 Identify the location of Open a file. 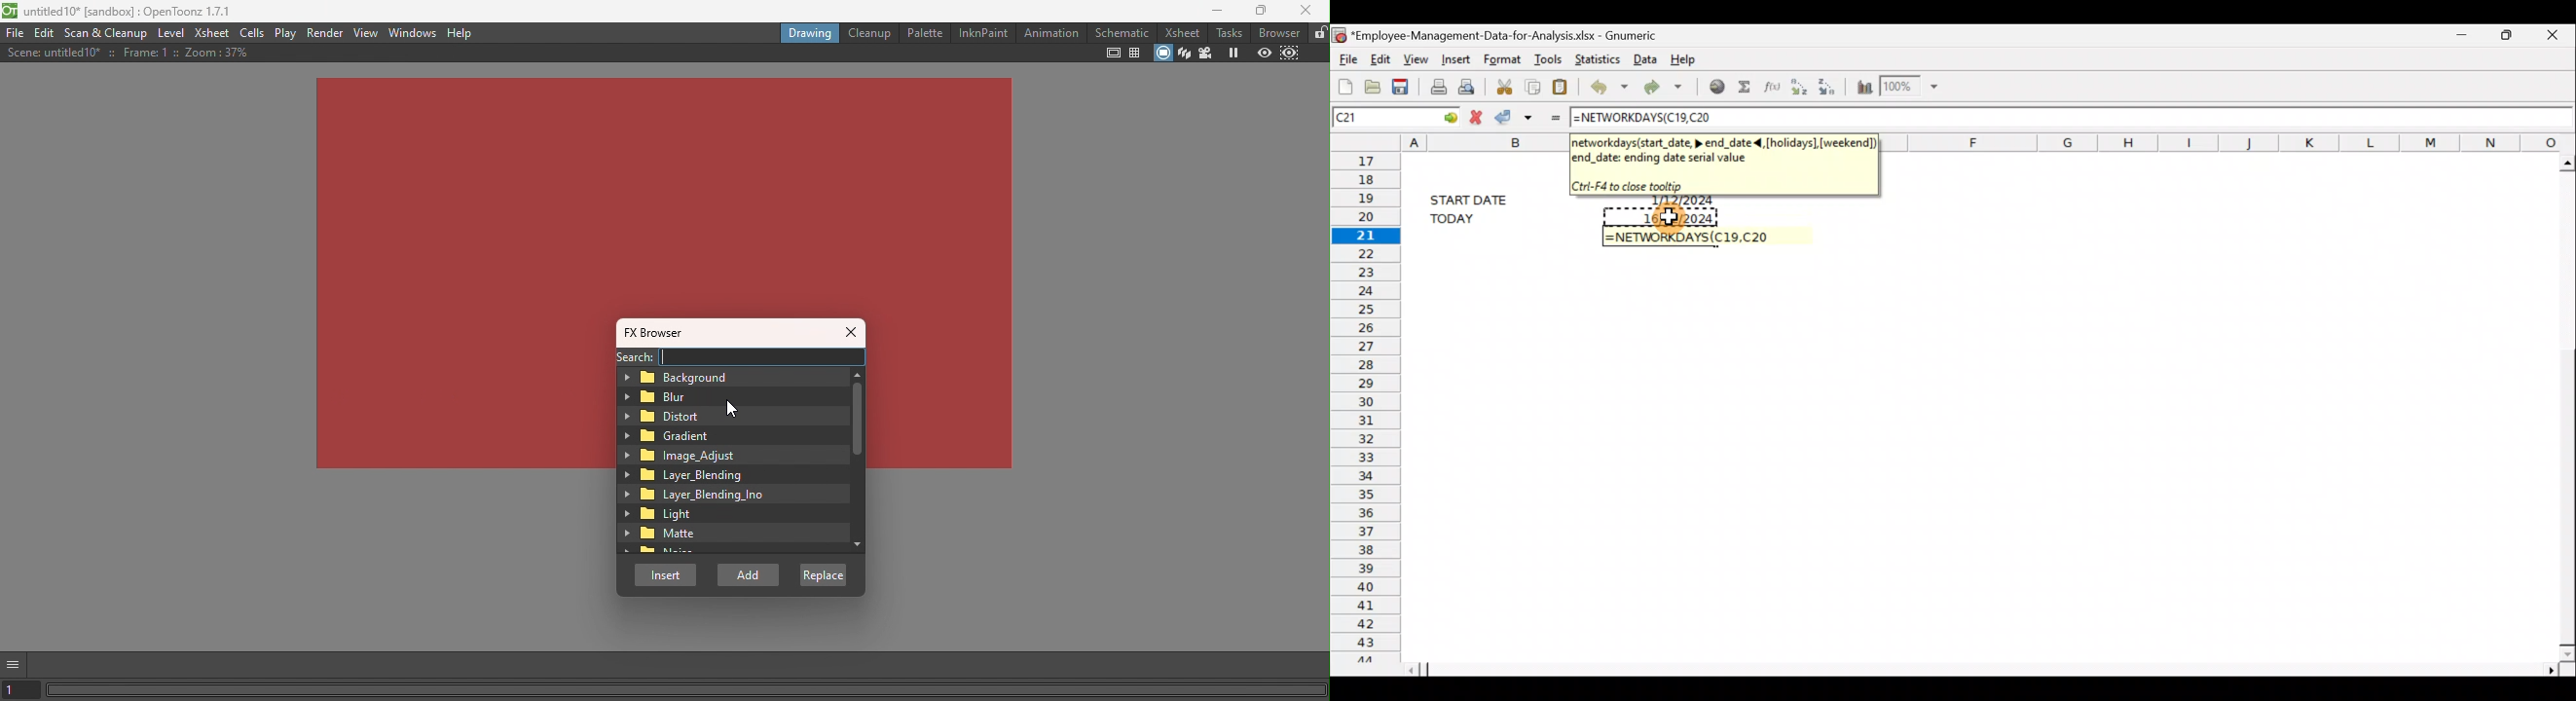
(1371, 84).